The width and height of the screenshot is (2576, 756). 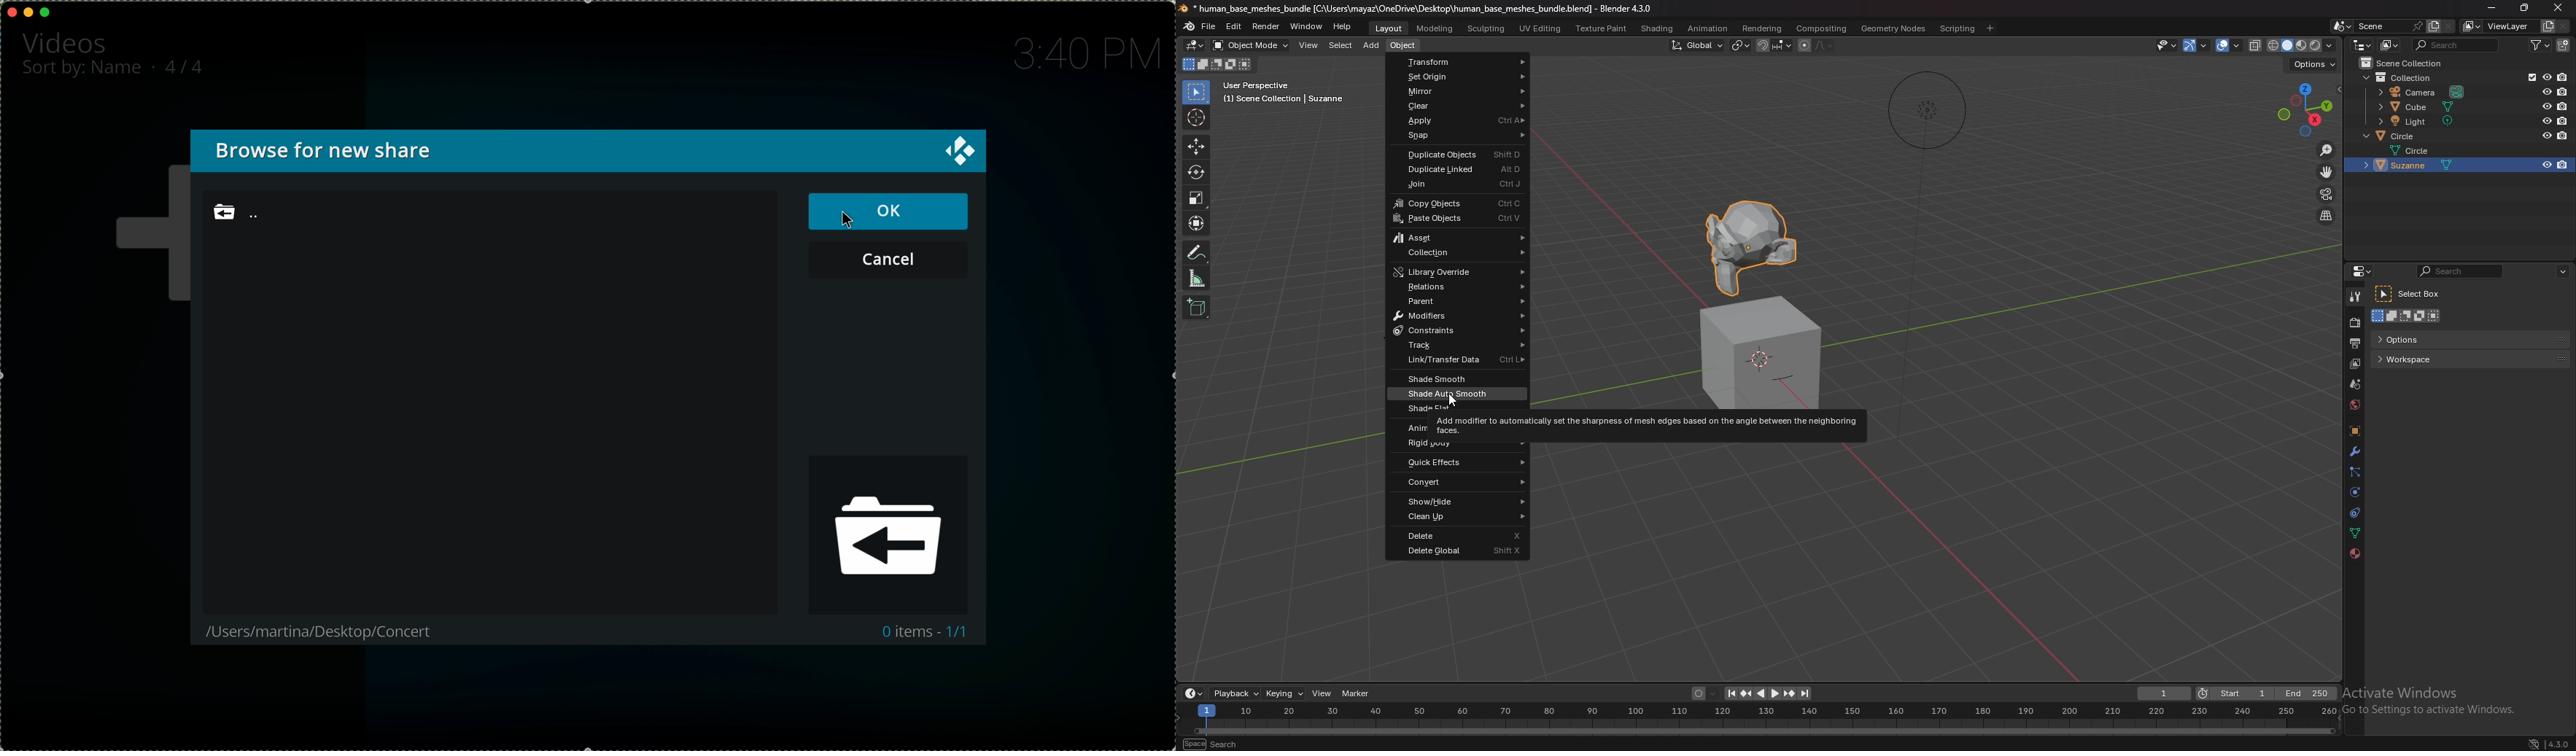 I want to click on shading, so click(x=1658, y=28).